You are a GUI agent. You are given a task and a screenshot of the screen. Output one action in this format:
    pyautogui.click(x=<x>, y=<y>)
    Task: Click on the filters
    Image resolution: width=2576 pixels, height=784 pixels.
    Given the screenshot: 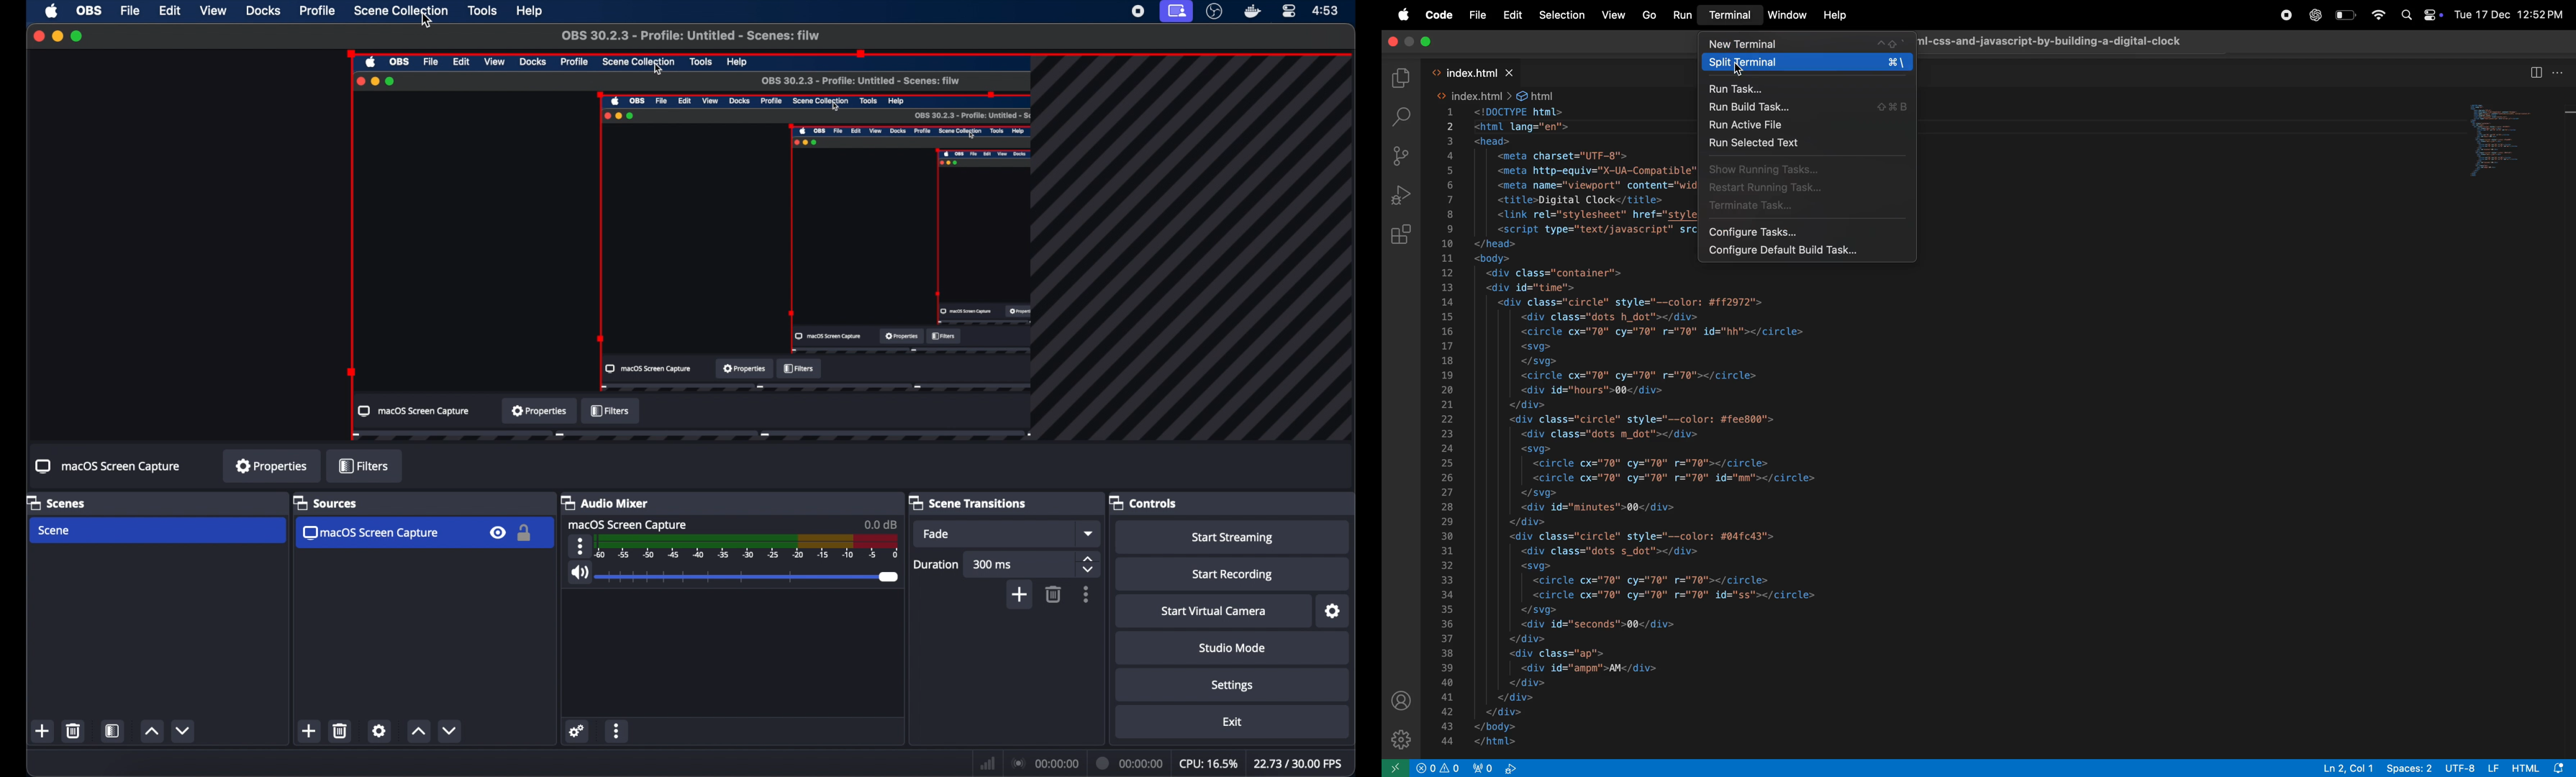 What is the action you would take?
    pyautogui.click(x=366, y=466)
    